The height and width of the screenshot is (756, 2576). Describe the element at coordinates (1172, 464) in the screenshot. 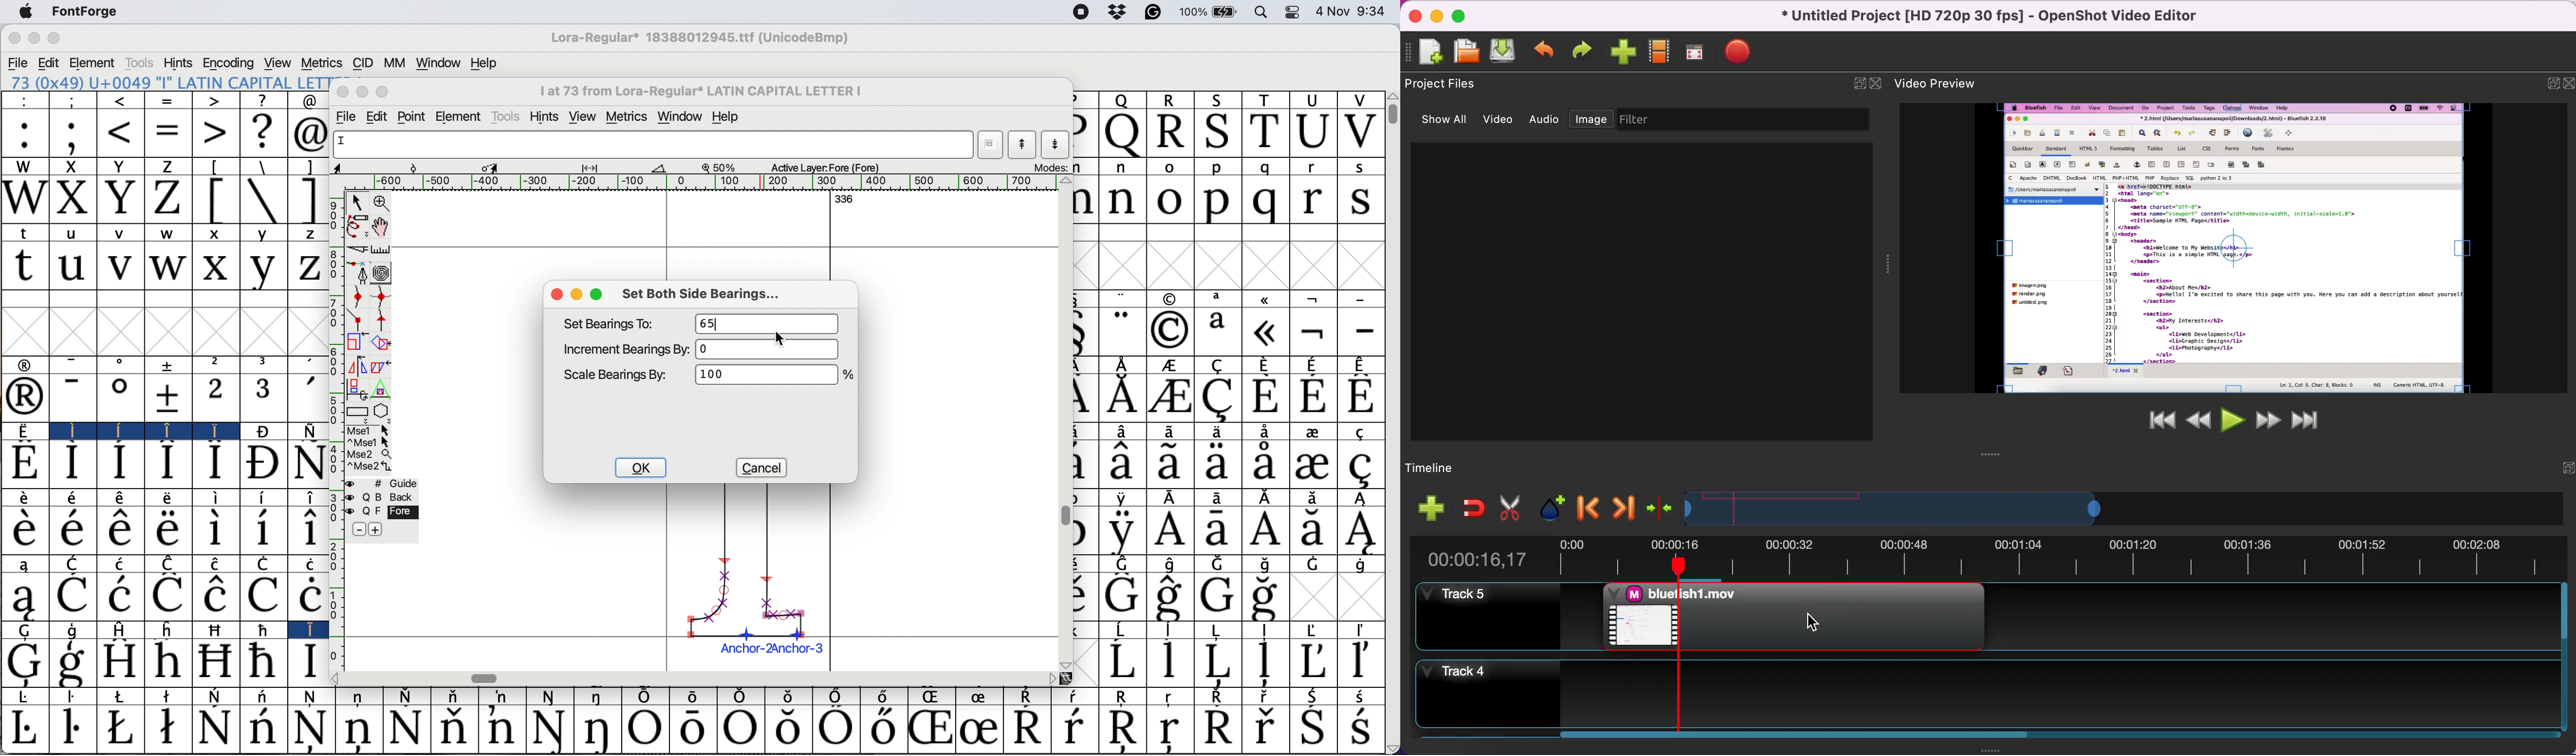

I see `Symbol` at that location.